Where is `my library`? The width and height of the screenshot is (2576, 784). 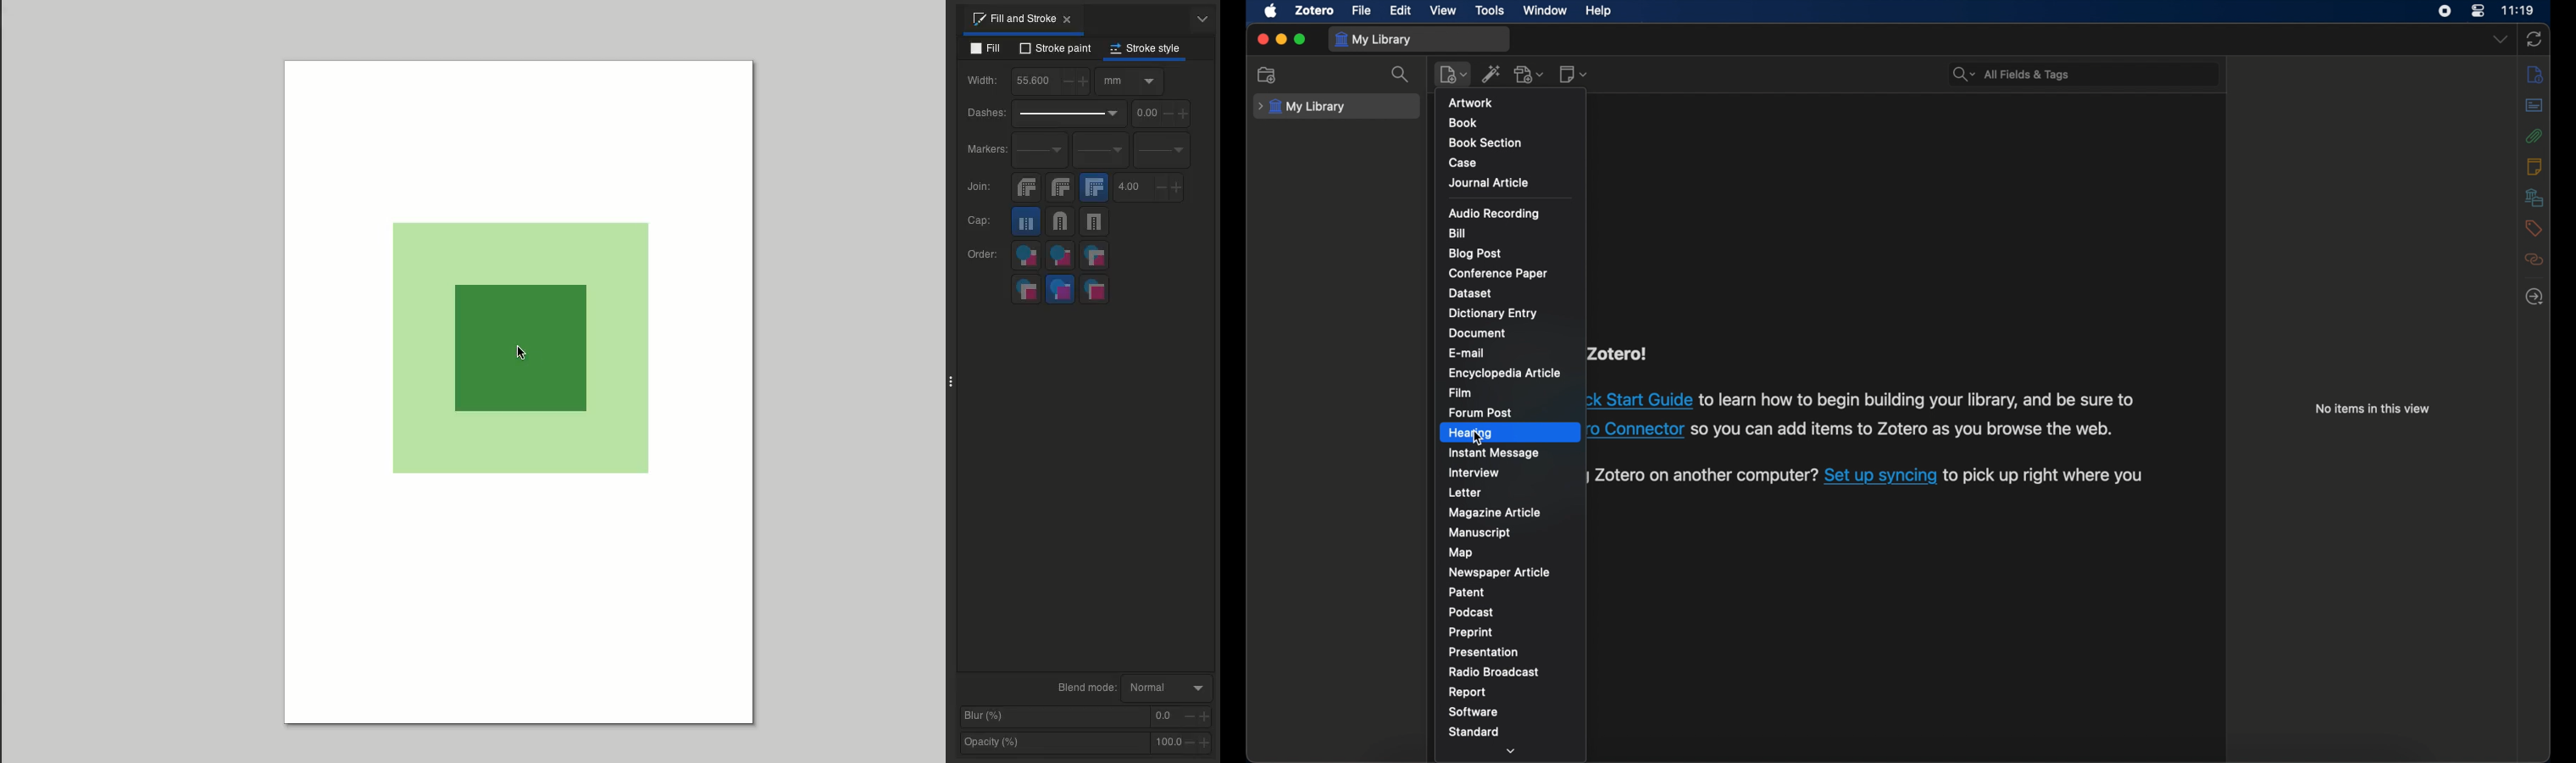 my library is located at coordinates (1373, 39).